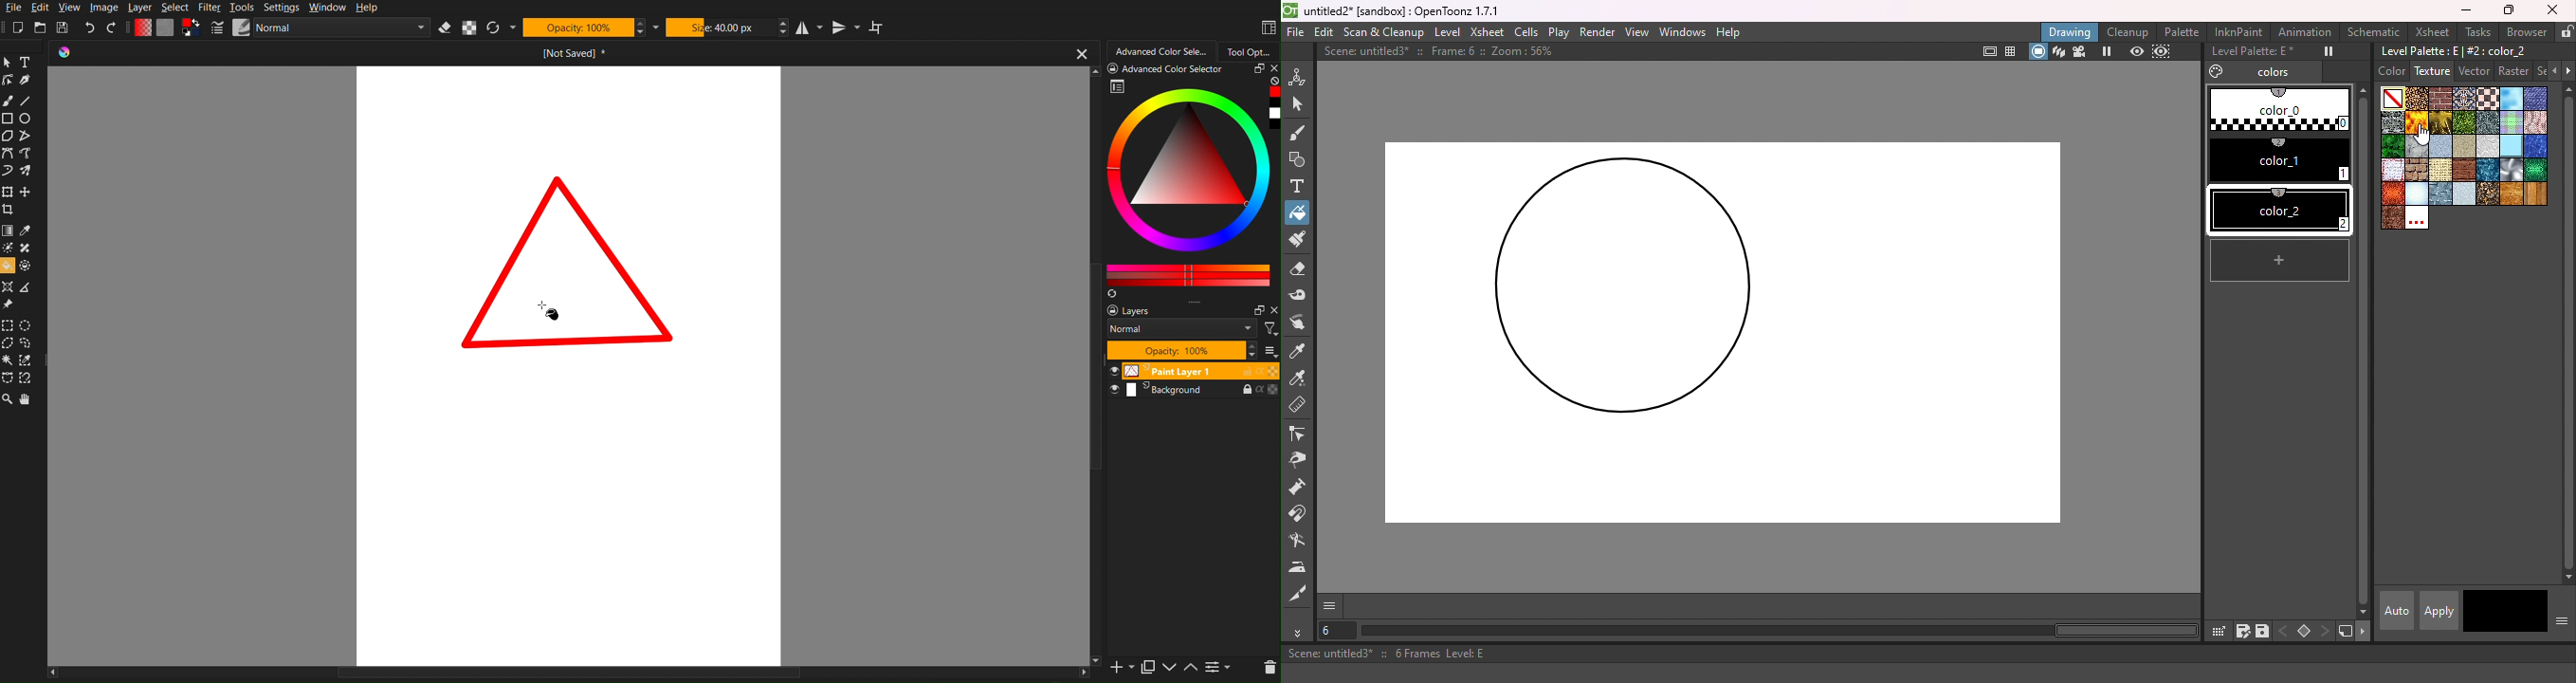  I want to click on Wrap Around, so click(878, 28).